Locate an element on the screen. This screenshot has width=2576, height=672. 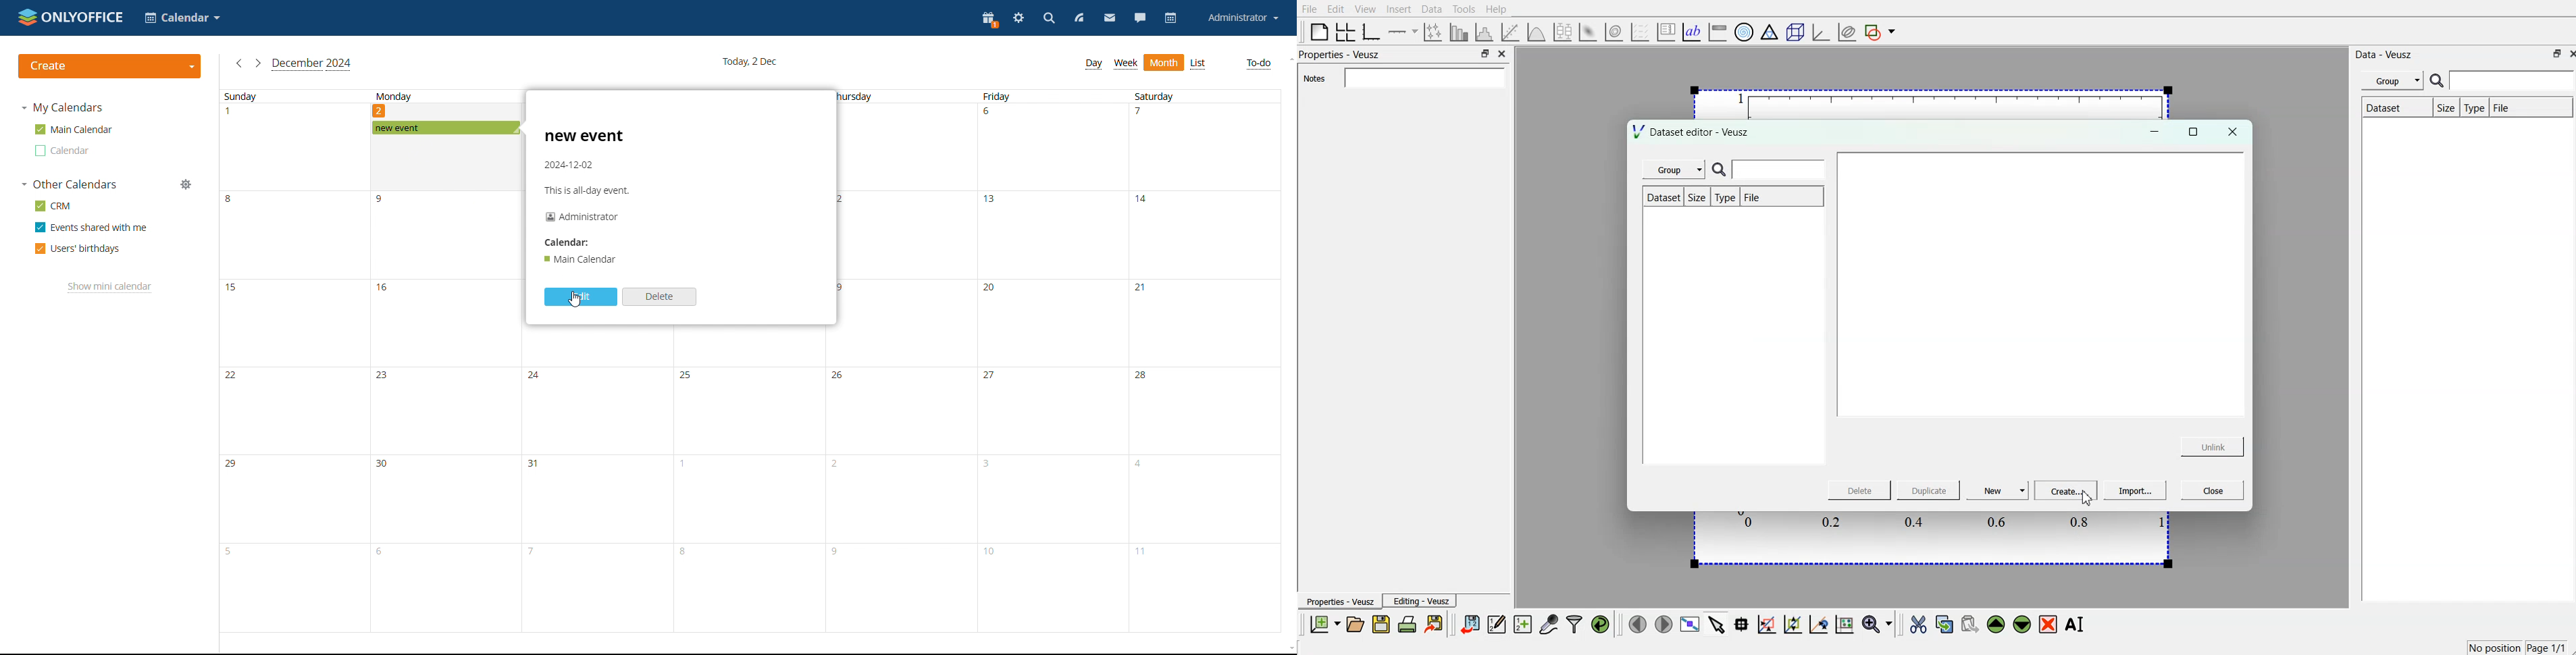
close is located at coordinates (1503, 52).